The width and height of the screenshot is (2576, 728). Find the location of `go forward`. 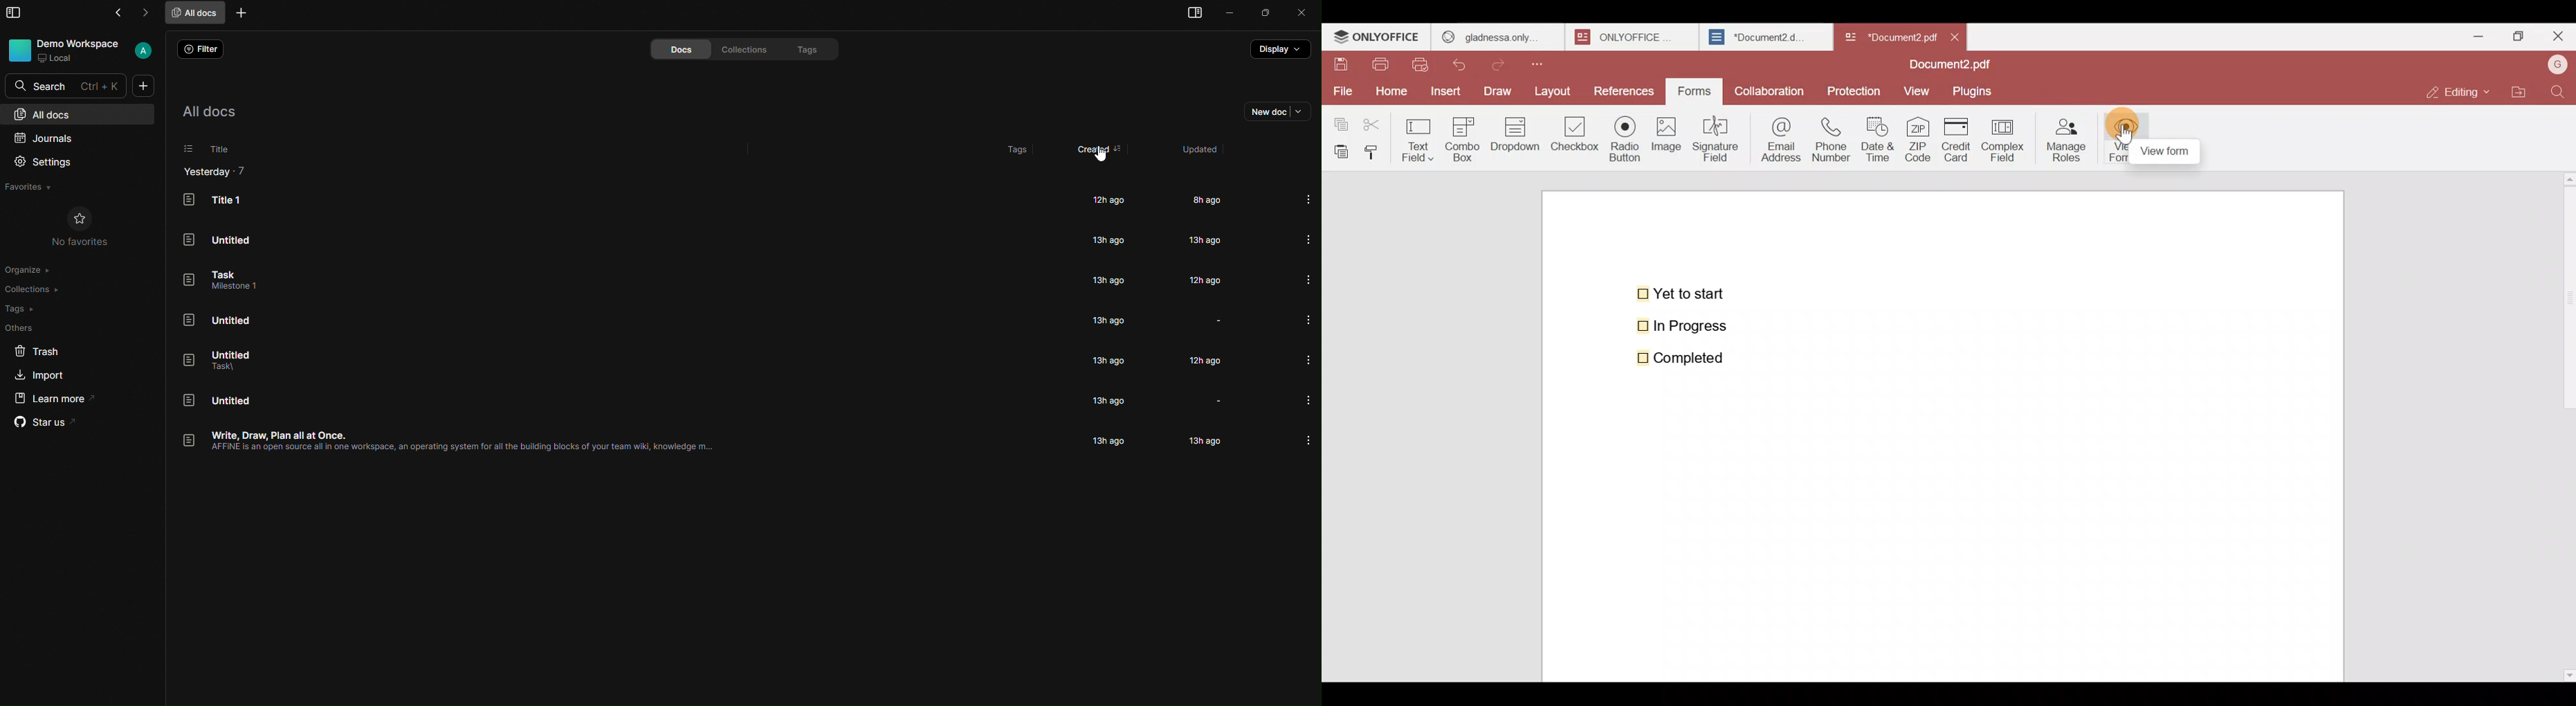

go forward is located at coordinates (149, 12).